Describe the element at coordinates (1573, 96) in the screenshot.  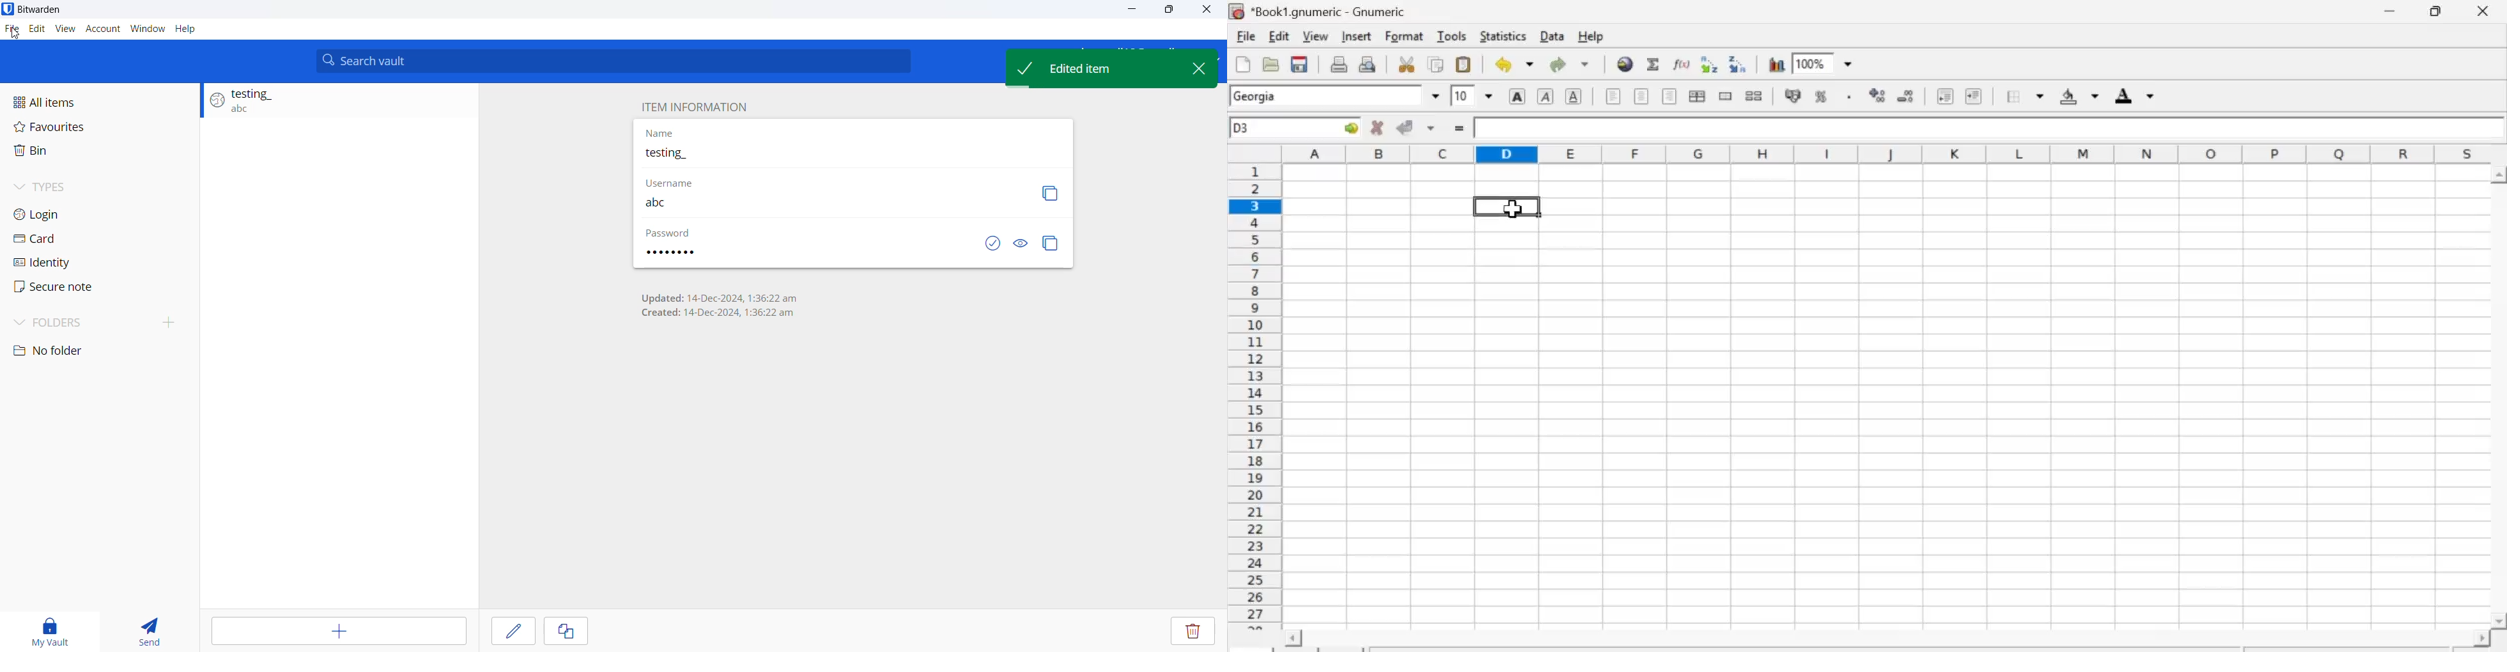
I see `Underground` at that location.